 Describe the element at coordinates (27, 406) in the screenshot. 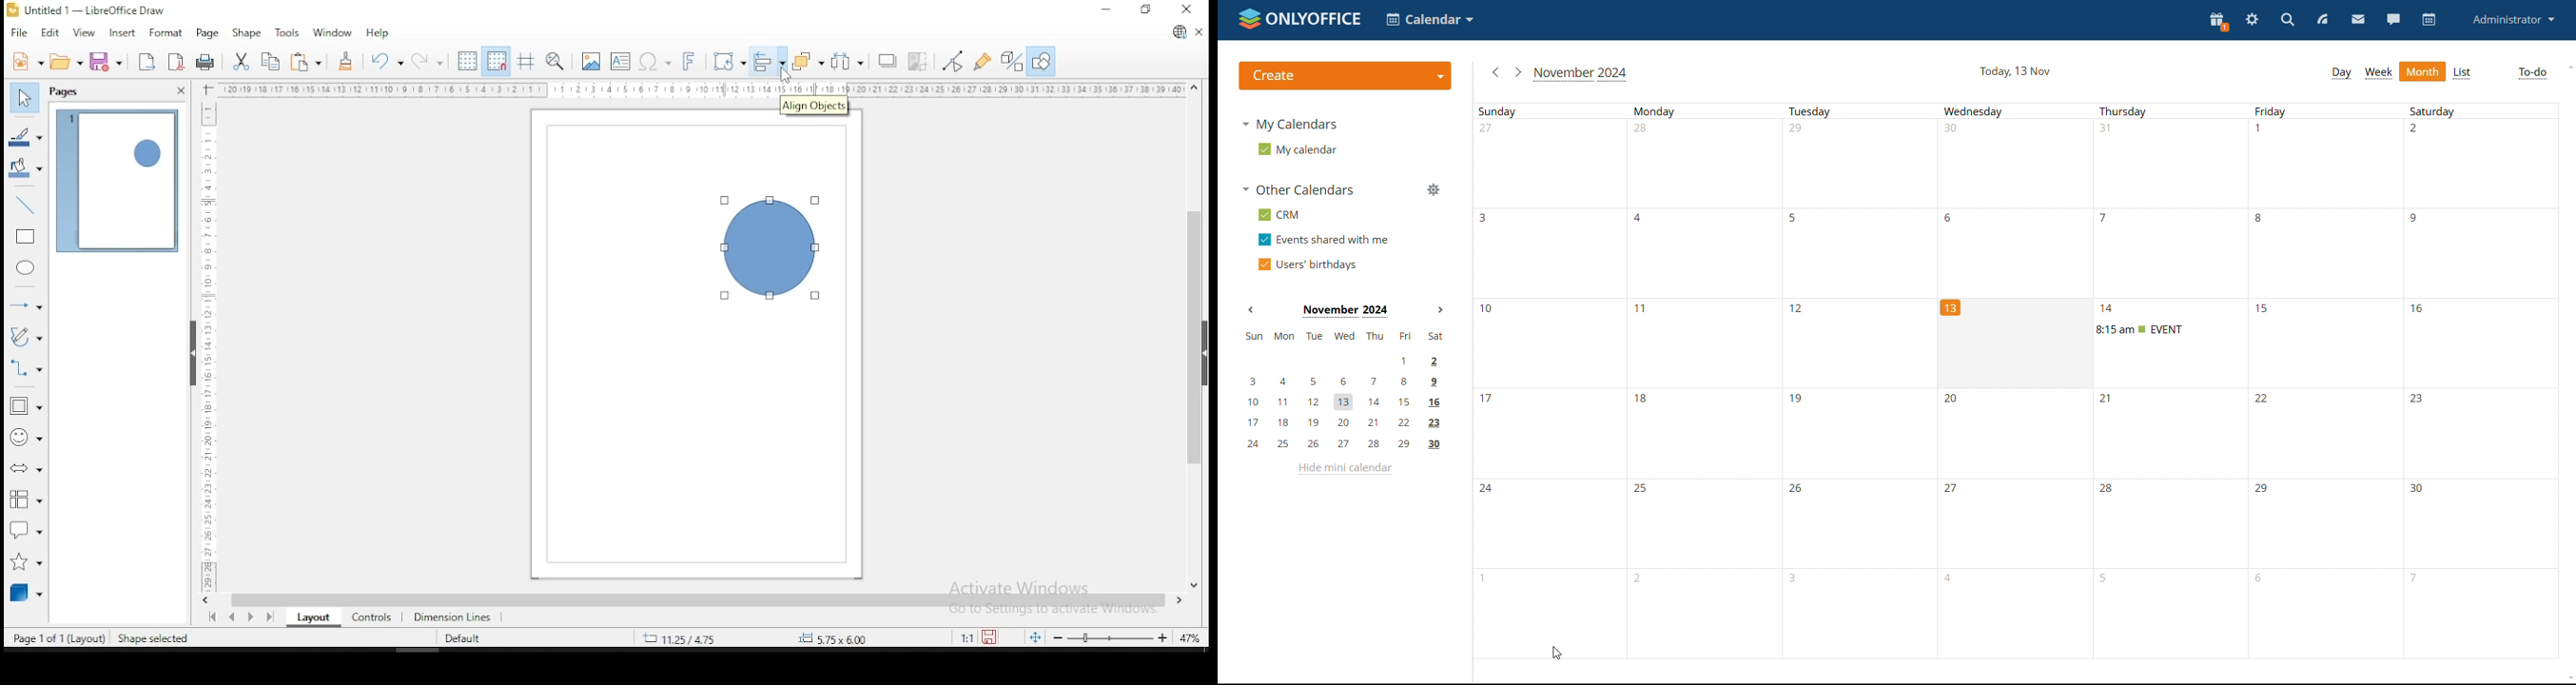

I see `simple shapes` at that location.